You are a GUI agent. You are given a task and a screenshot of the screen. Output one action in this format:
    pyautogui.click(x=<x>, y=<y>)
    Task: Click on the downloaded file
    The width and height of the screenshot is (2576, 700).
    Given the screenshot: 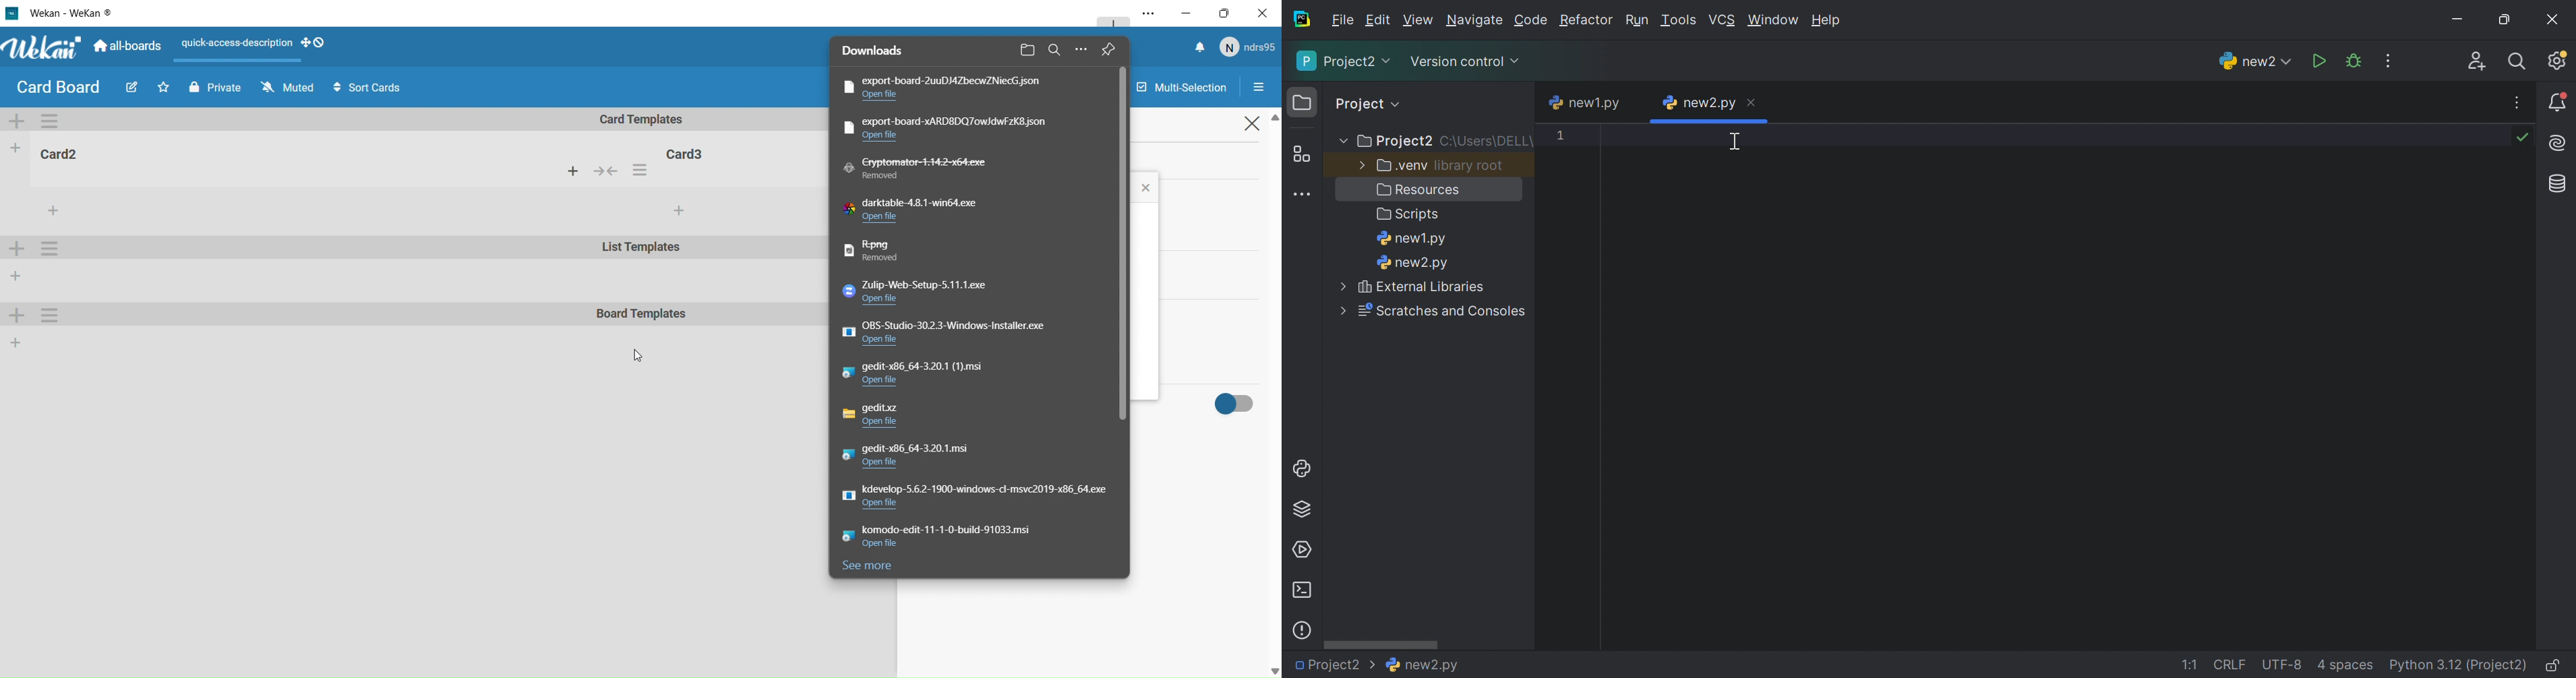 What is the action you would take?
    pyautogui.click(x=924, y=214)
    